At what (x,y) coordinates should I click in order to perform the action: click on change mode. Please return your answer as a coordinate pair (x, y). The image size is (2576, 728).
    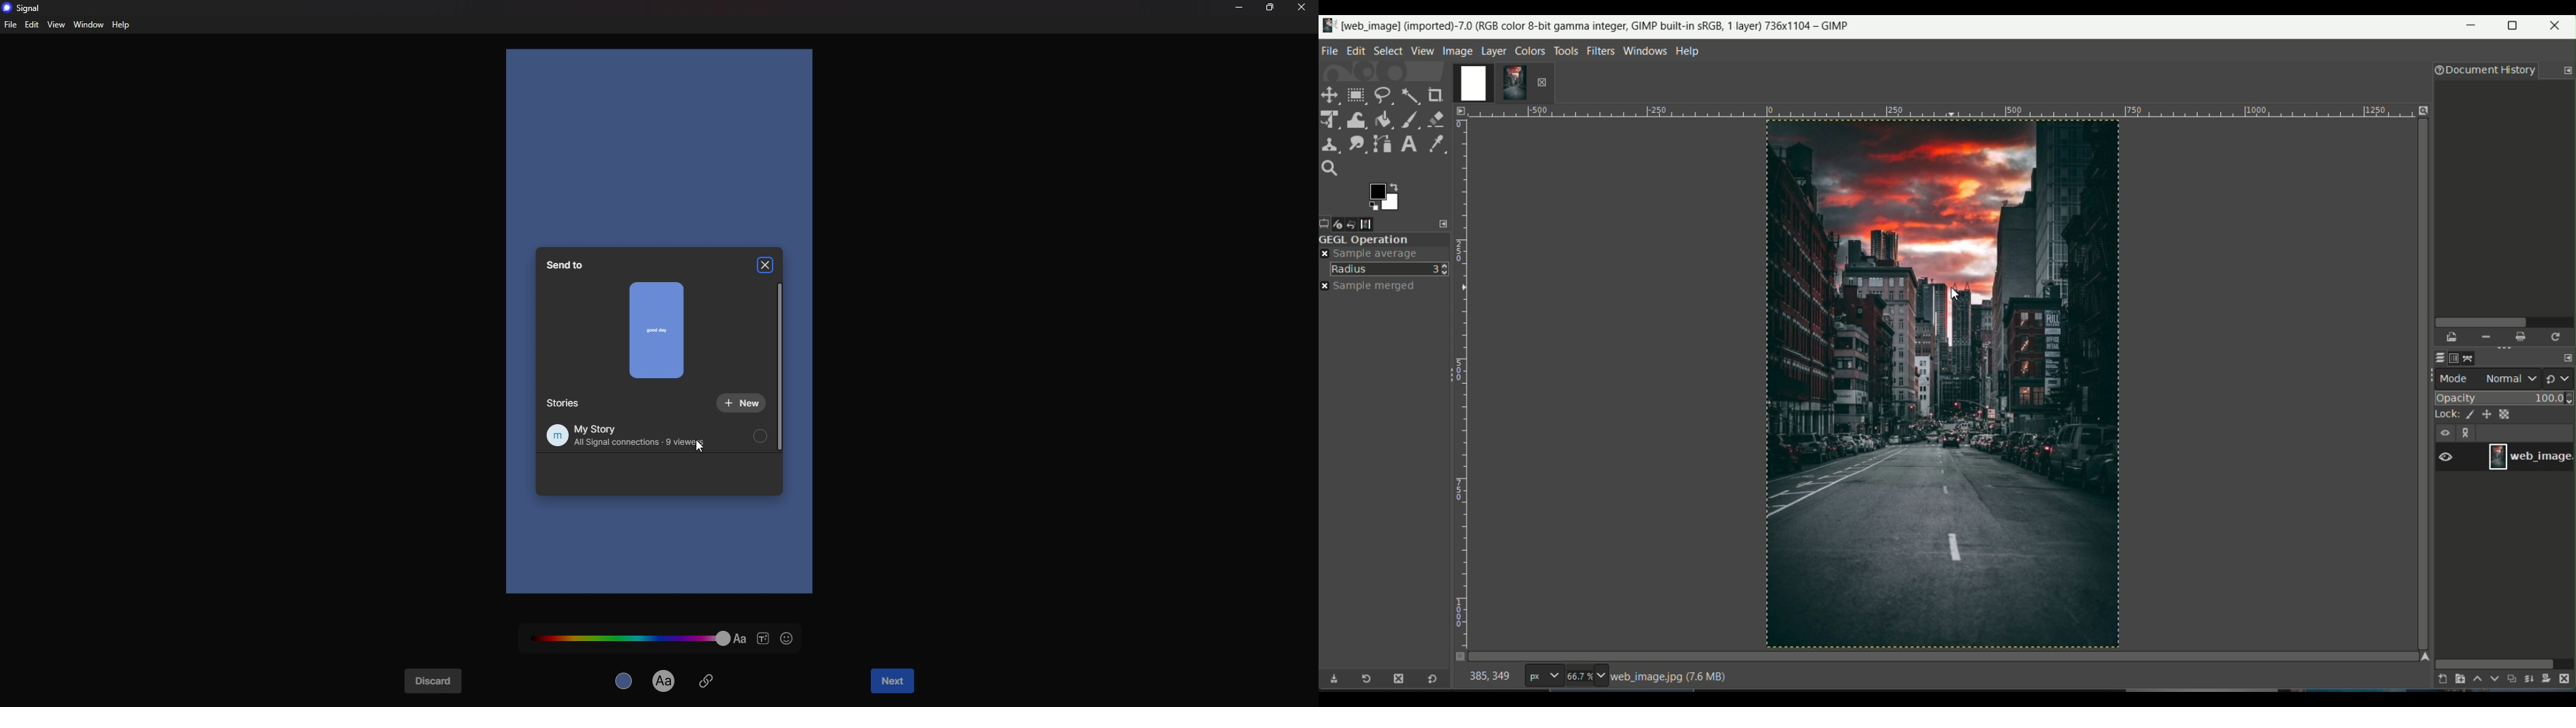
    Looking at the image, I should click on (2560, 378).